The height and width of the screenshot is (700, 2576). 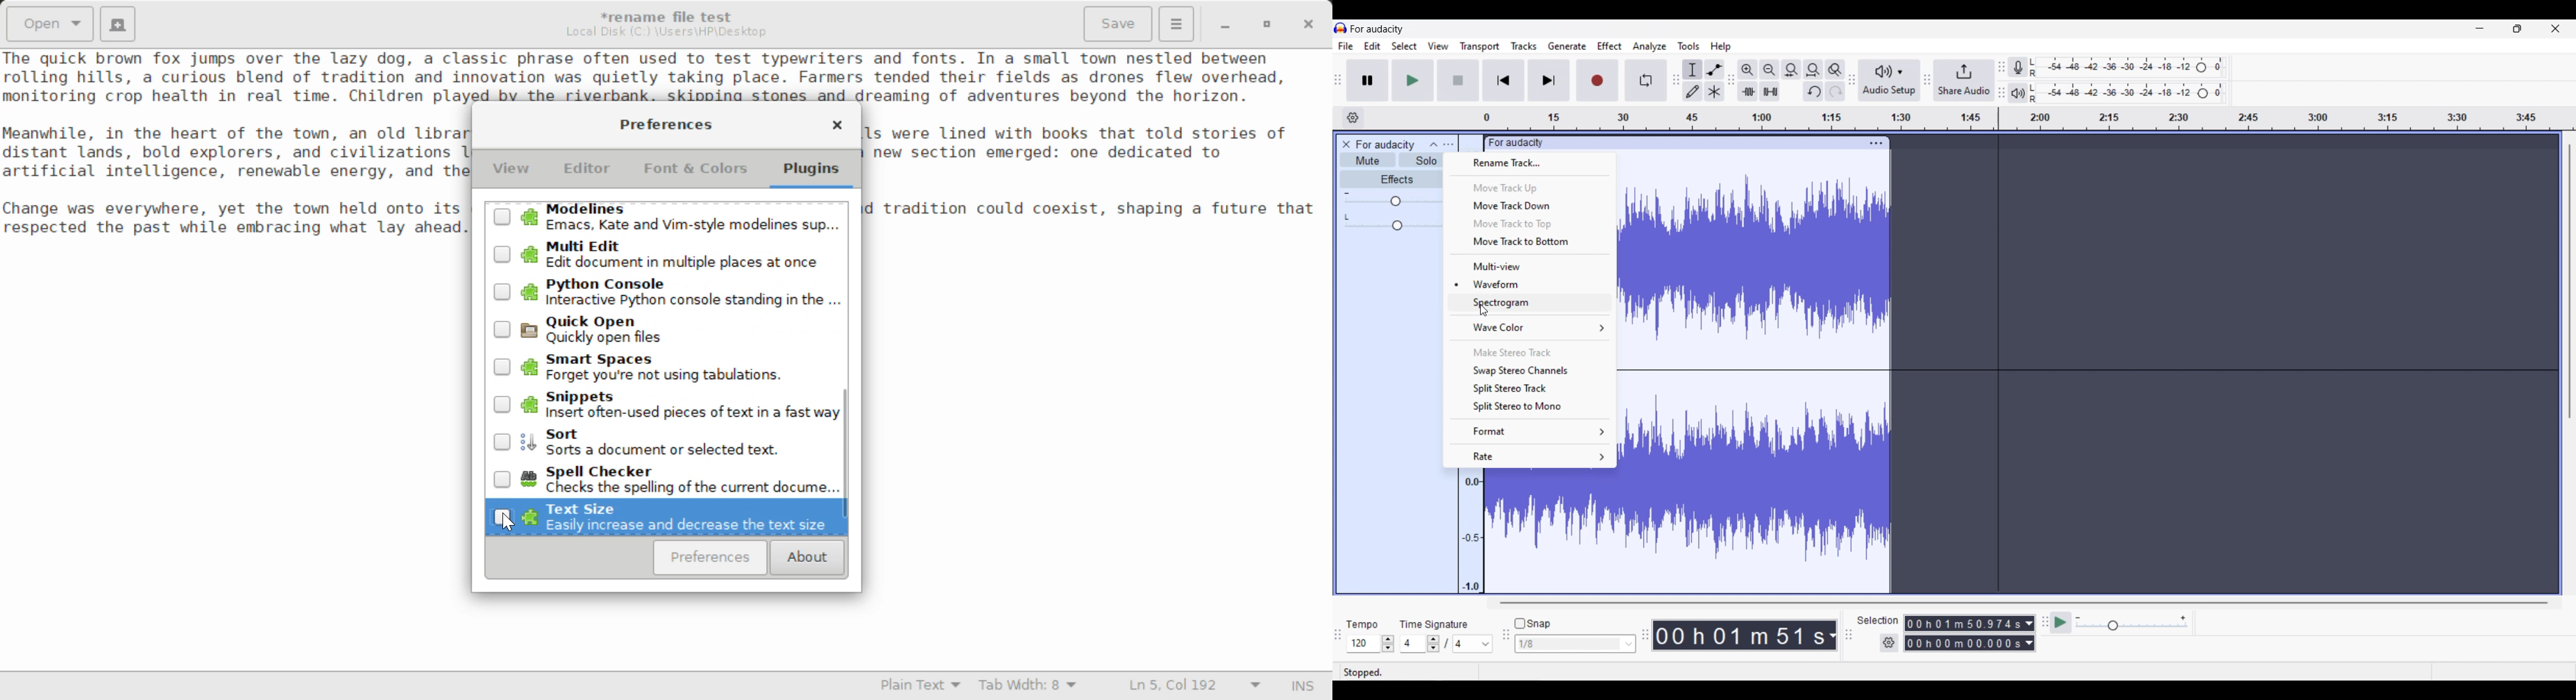 What do you see at coordinates (1814, 70) in the screenshot?
I see `Fit project to width` at bounding box center [1814, 70].